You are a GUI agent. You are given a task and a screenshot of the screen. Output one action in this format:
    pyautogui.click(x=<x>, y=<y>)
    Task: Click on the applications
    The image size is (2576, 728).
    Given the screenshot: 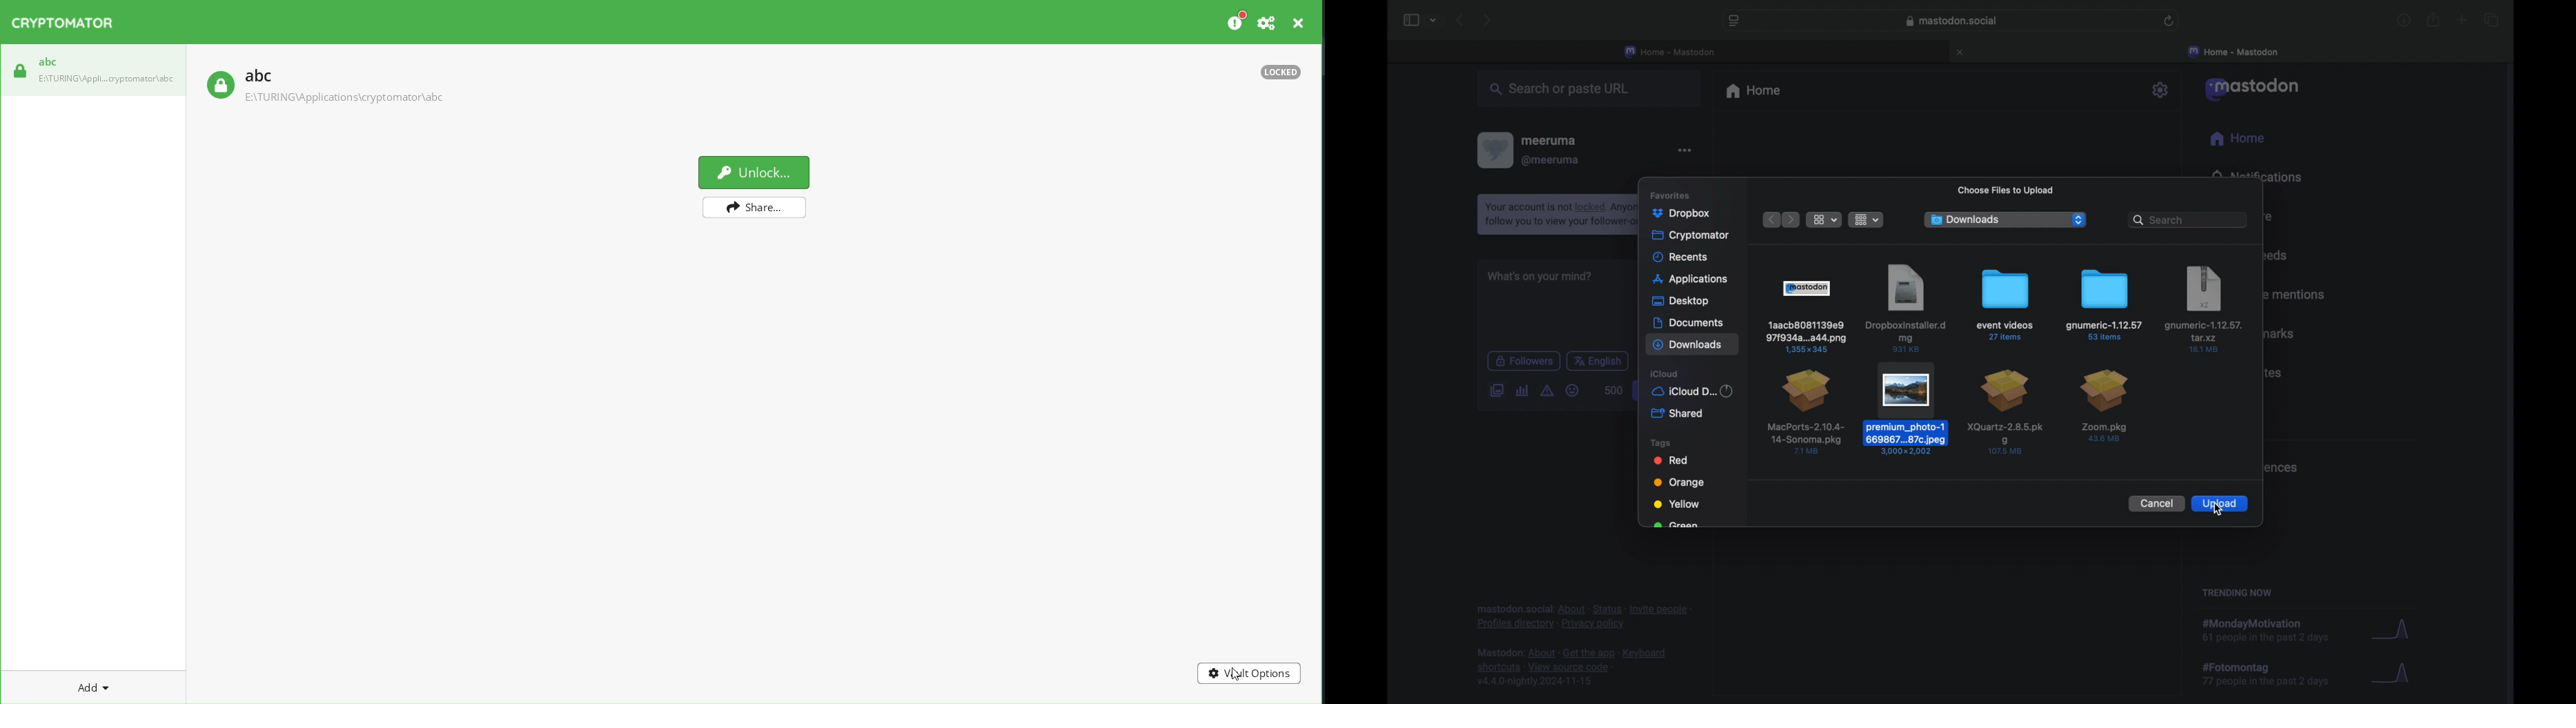 What is the action you would take?
    pyautogui.click(x=1696, y=278)
    